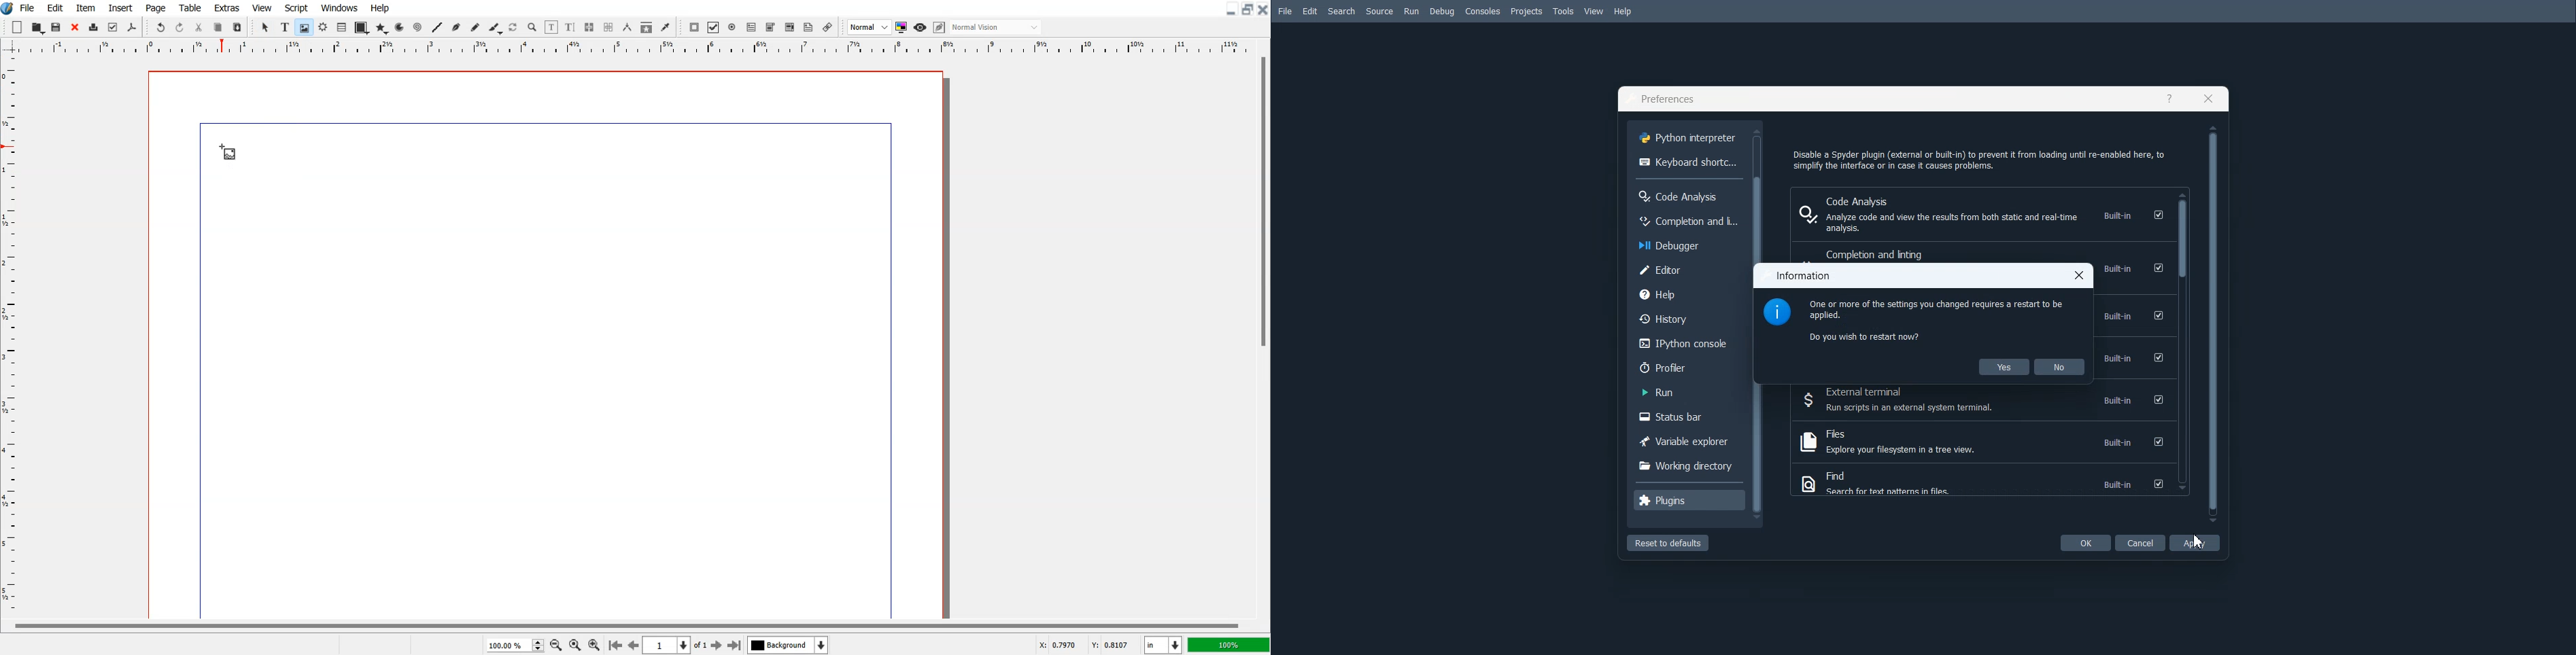 This screenshot has width=2576, height=672. I want to click on File, so click(1285, 11).